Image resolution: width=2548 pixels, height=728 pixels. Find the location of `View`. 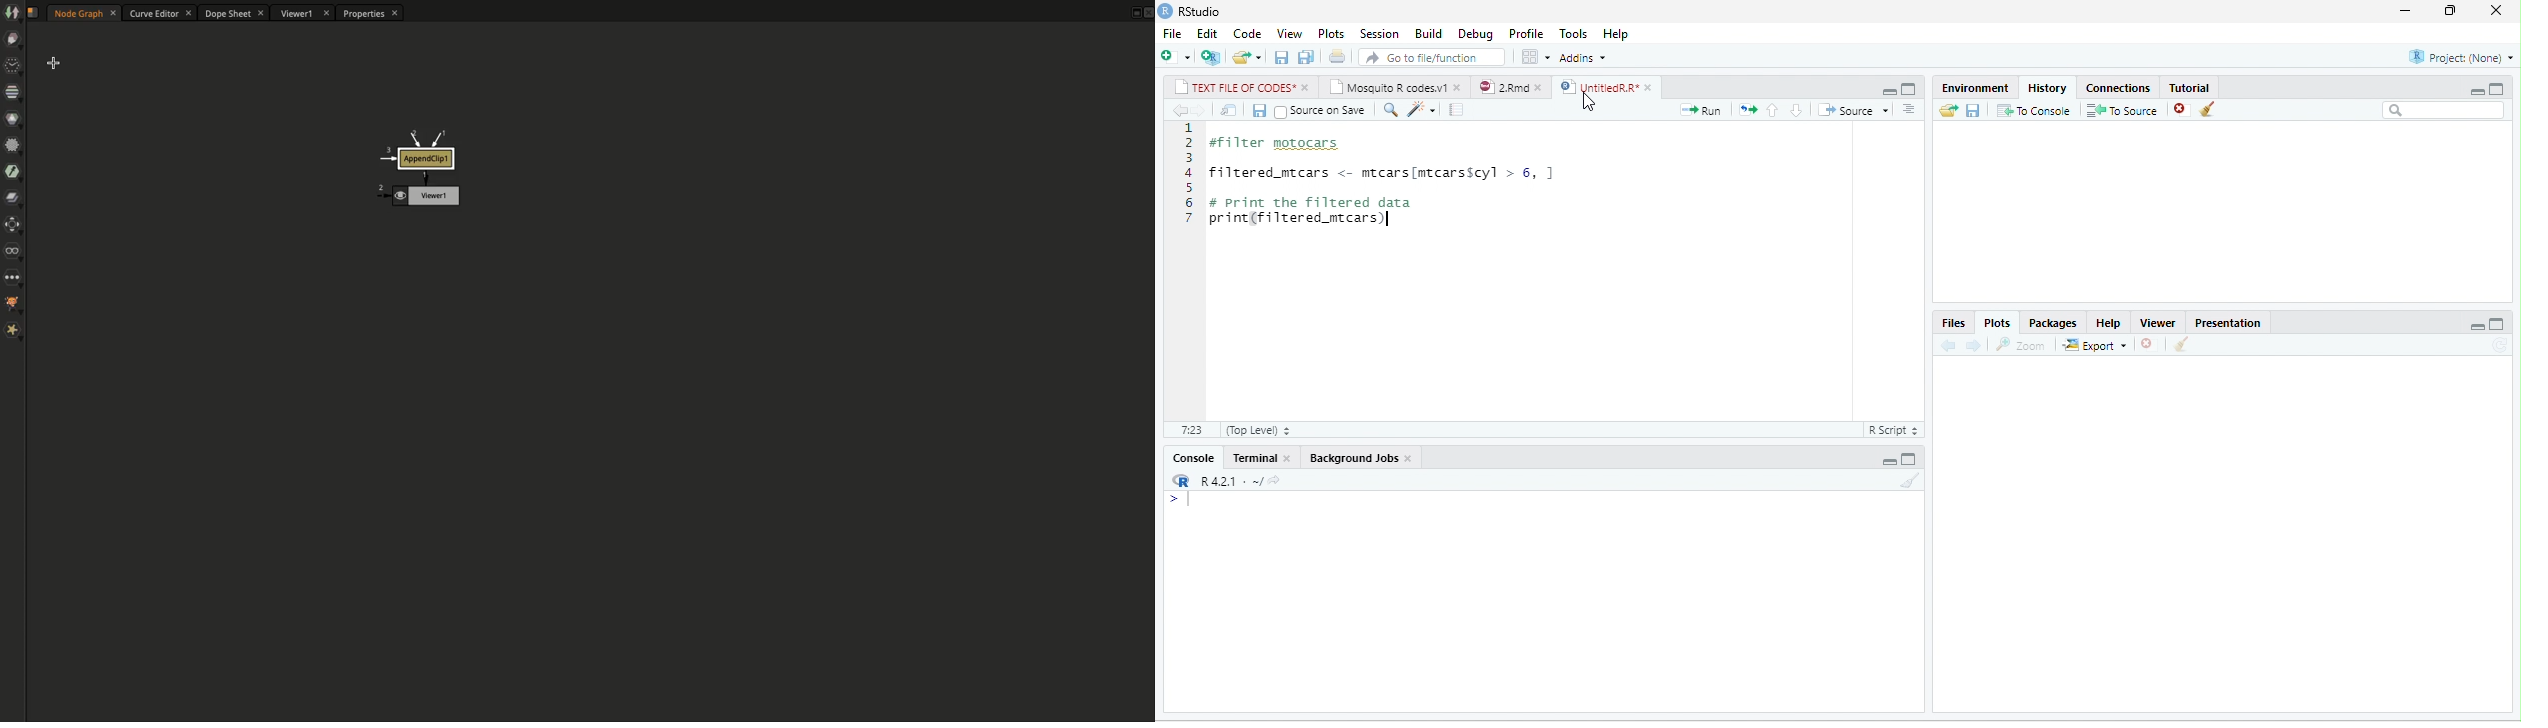

View is located at coordinates (1290, 33).